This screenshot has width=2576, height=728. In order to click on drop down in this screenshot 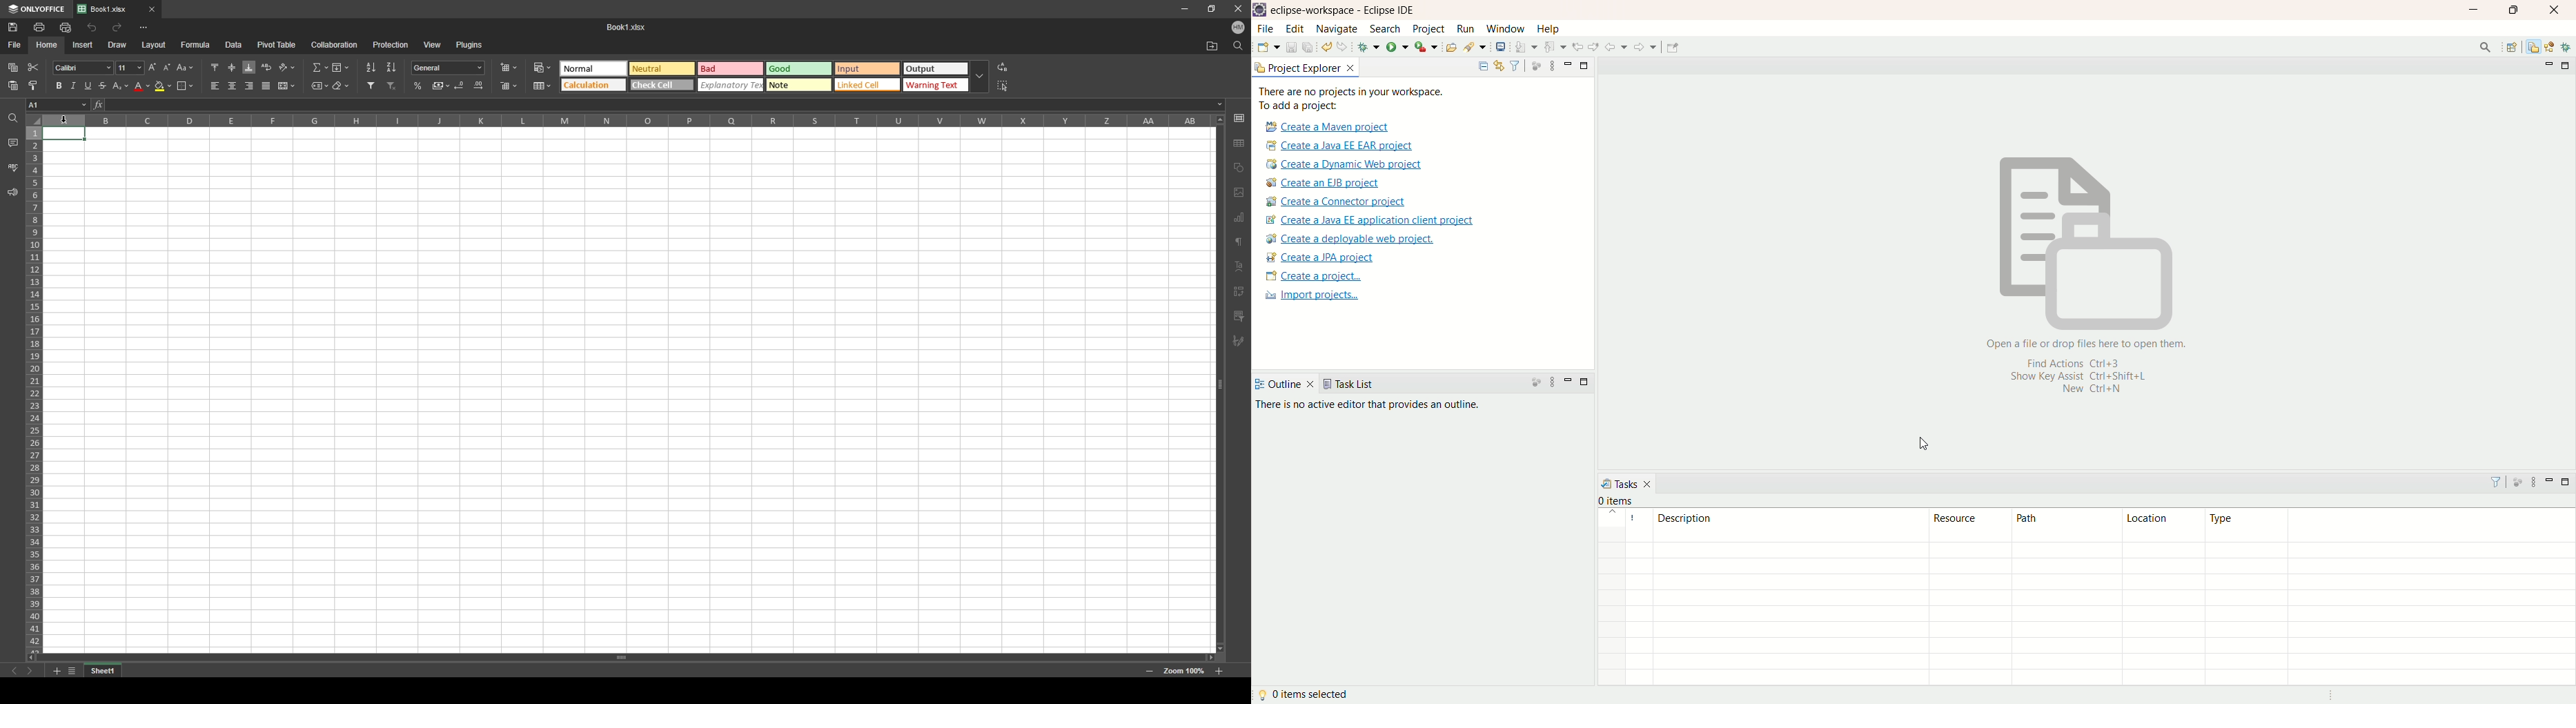, I will do `click(980, 78)`.